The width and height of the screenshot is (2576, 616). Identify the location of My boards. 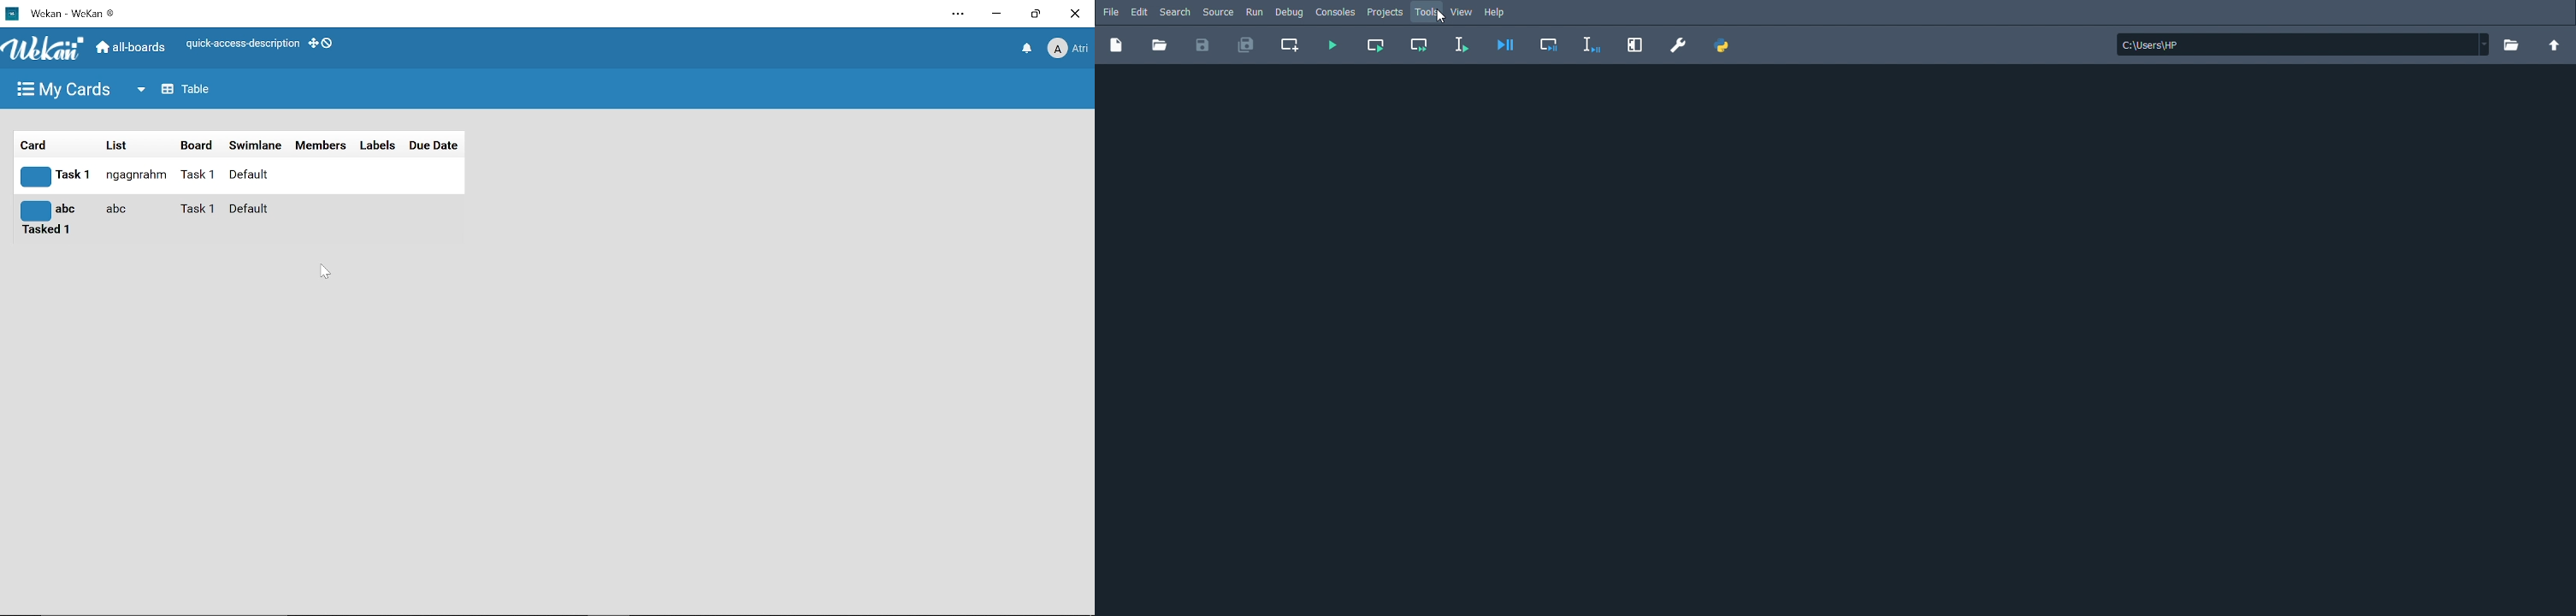
(61, 90).